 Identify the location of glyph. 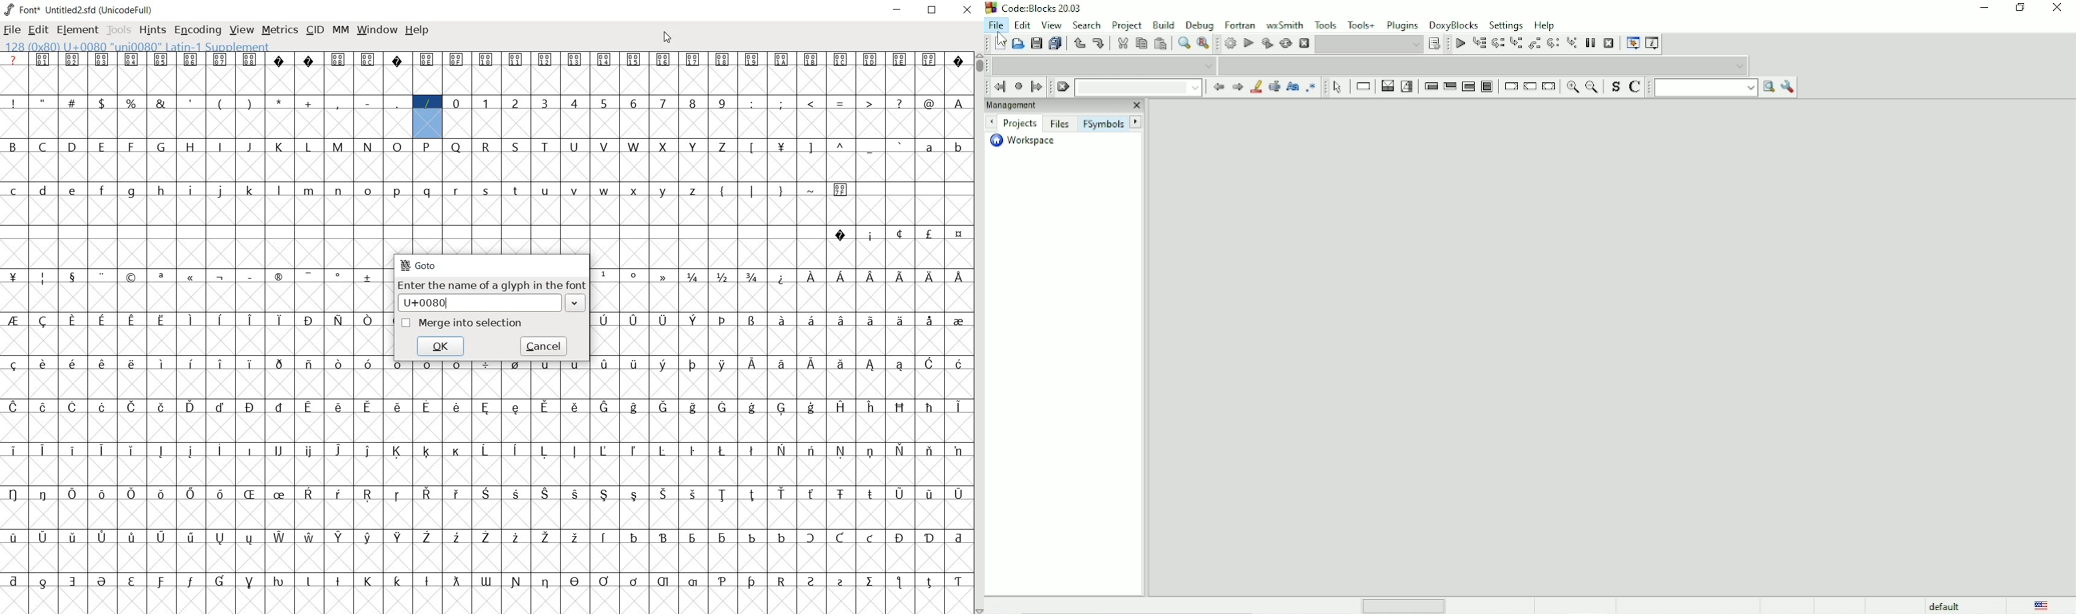
(812, 191).